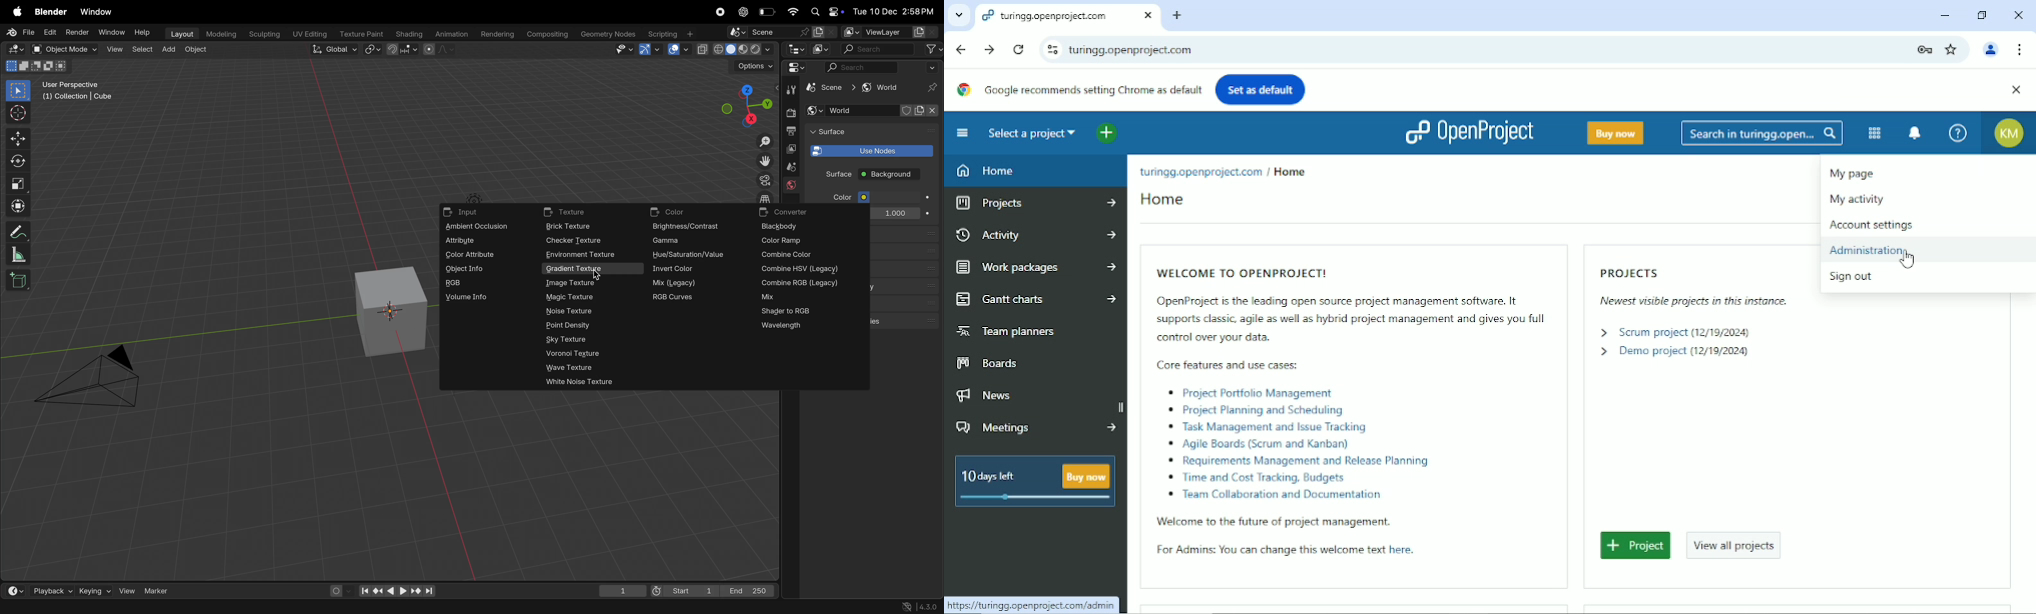 The width and height of the screenshot is (2044, 616). Describe the element at coordinates (389, 311) in the screenshot. I see `3d cube` at that location.